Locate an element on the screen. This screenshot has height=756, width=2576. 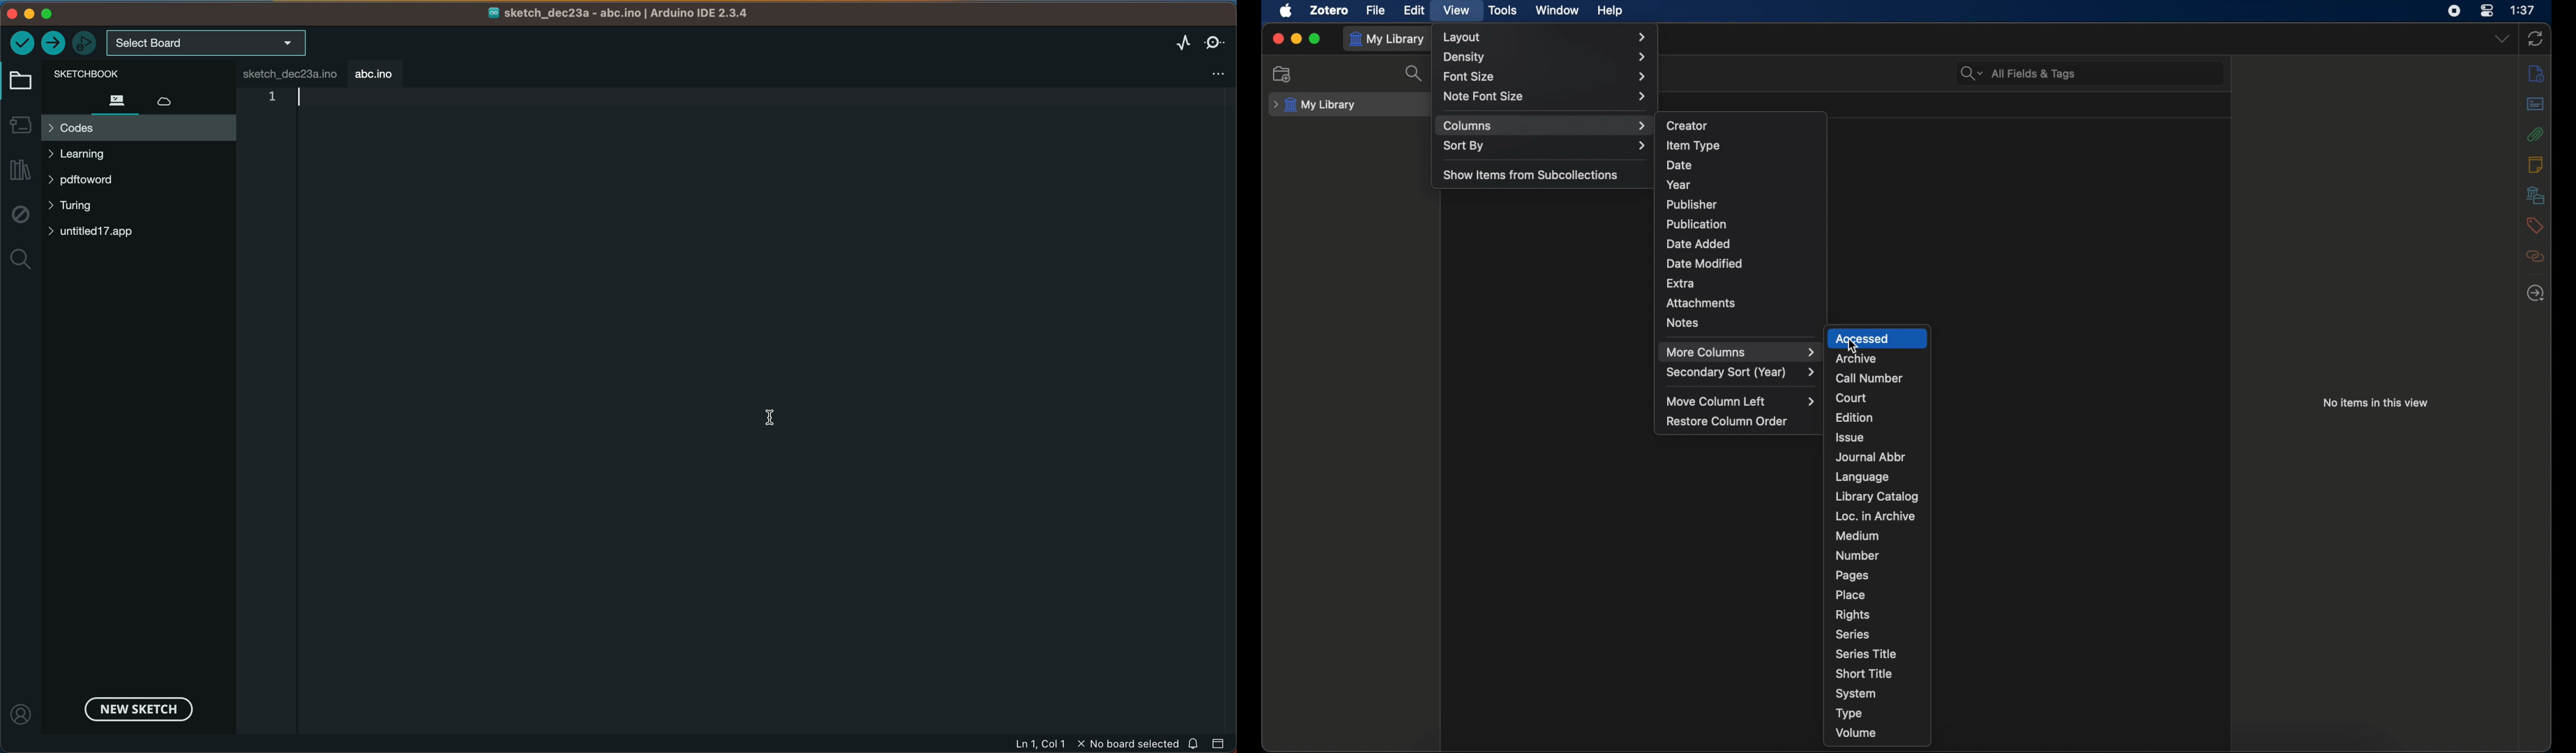
sort by is located at coordinates (1545, 145).